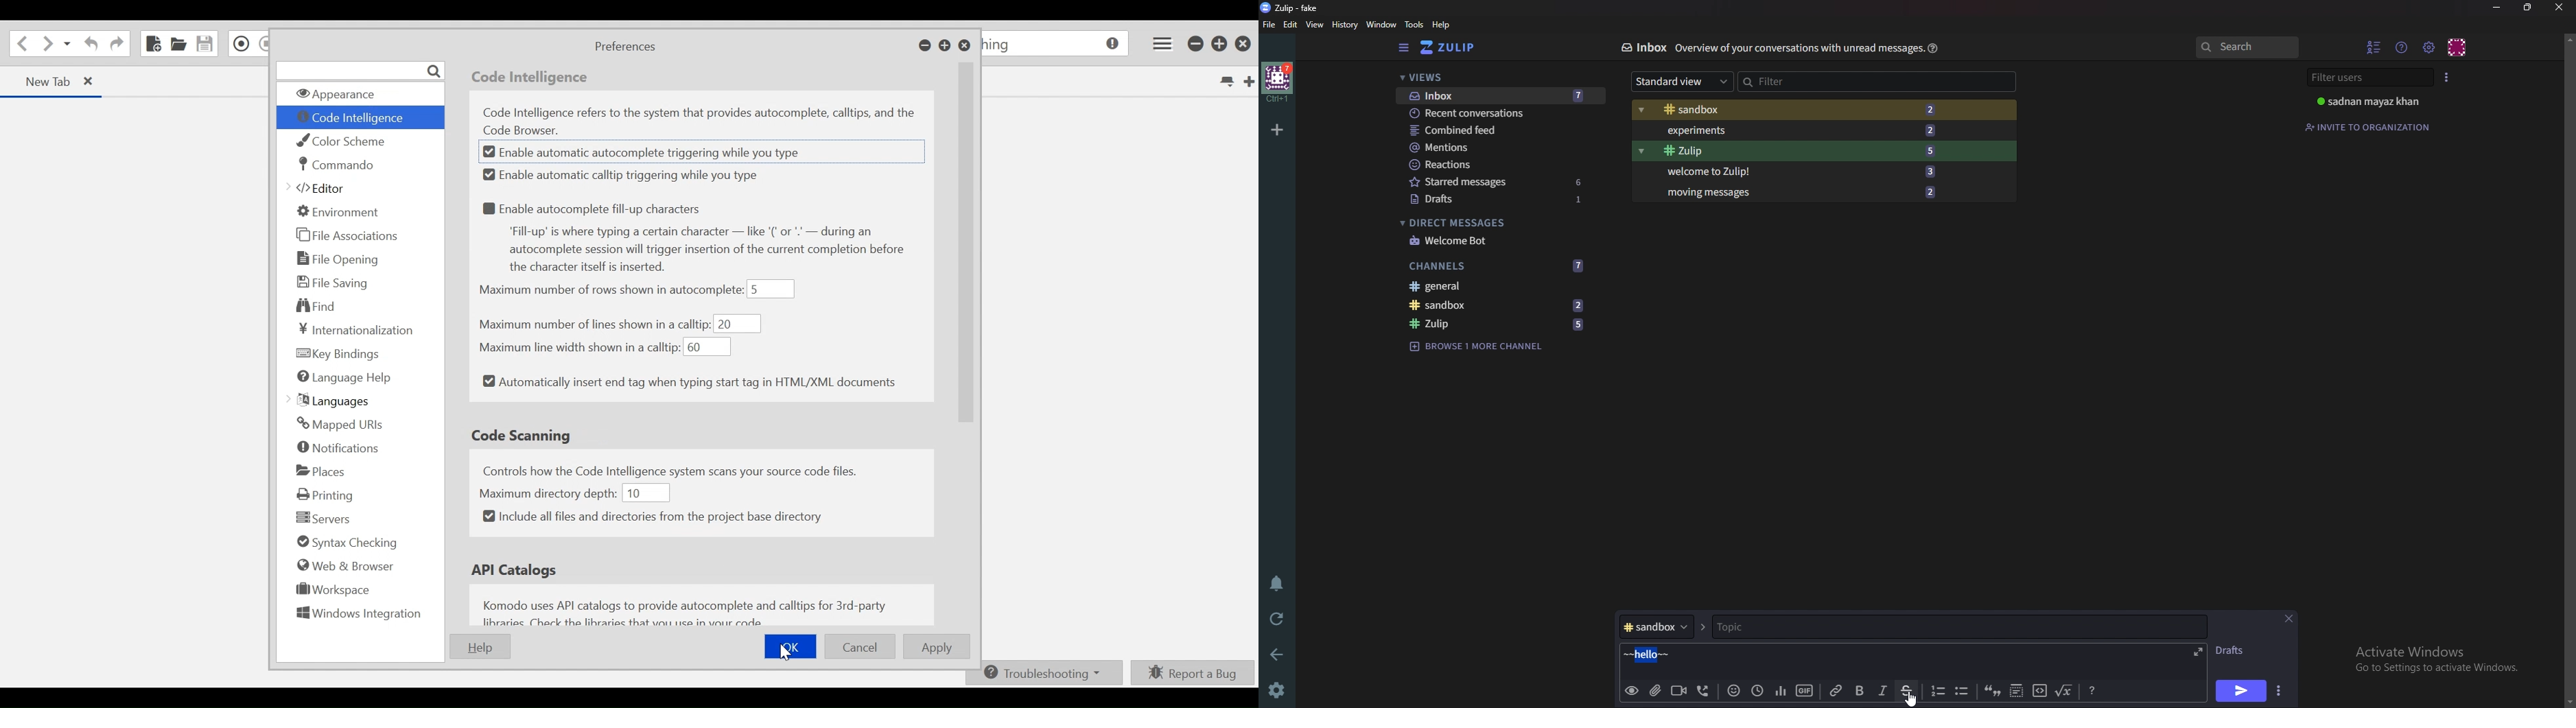 The height and width of the screenshot is (728, 2576). What do you see at coordinates (1442, 25) in the screenshot?
I see `help` at bounding box center [1442, 25].